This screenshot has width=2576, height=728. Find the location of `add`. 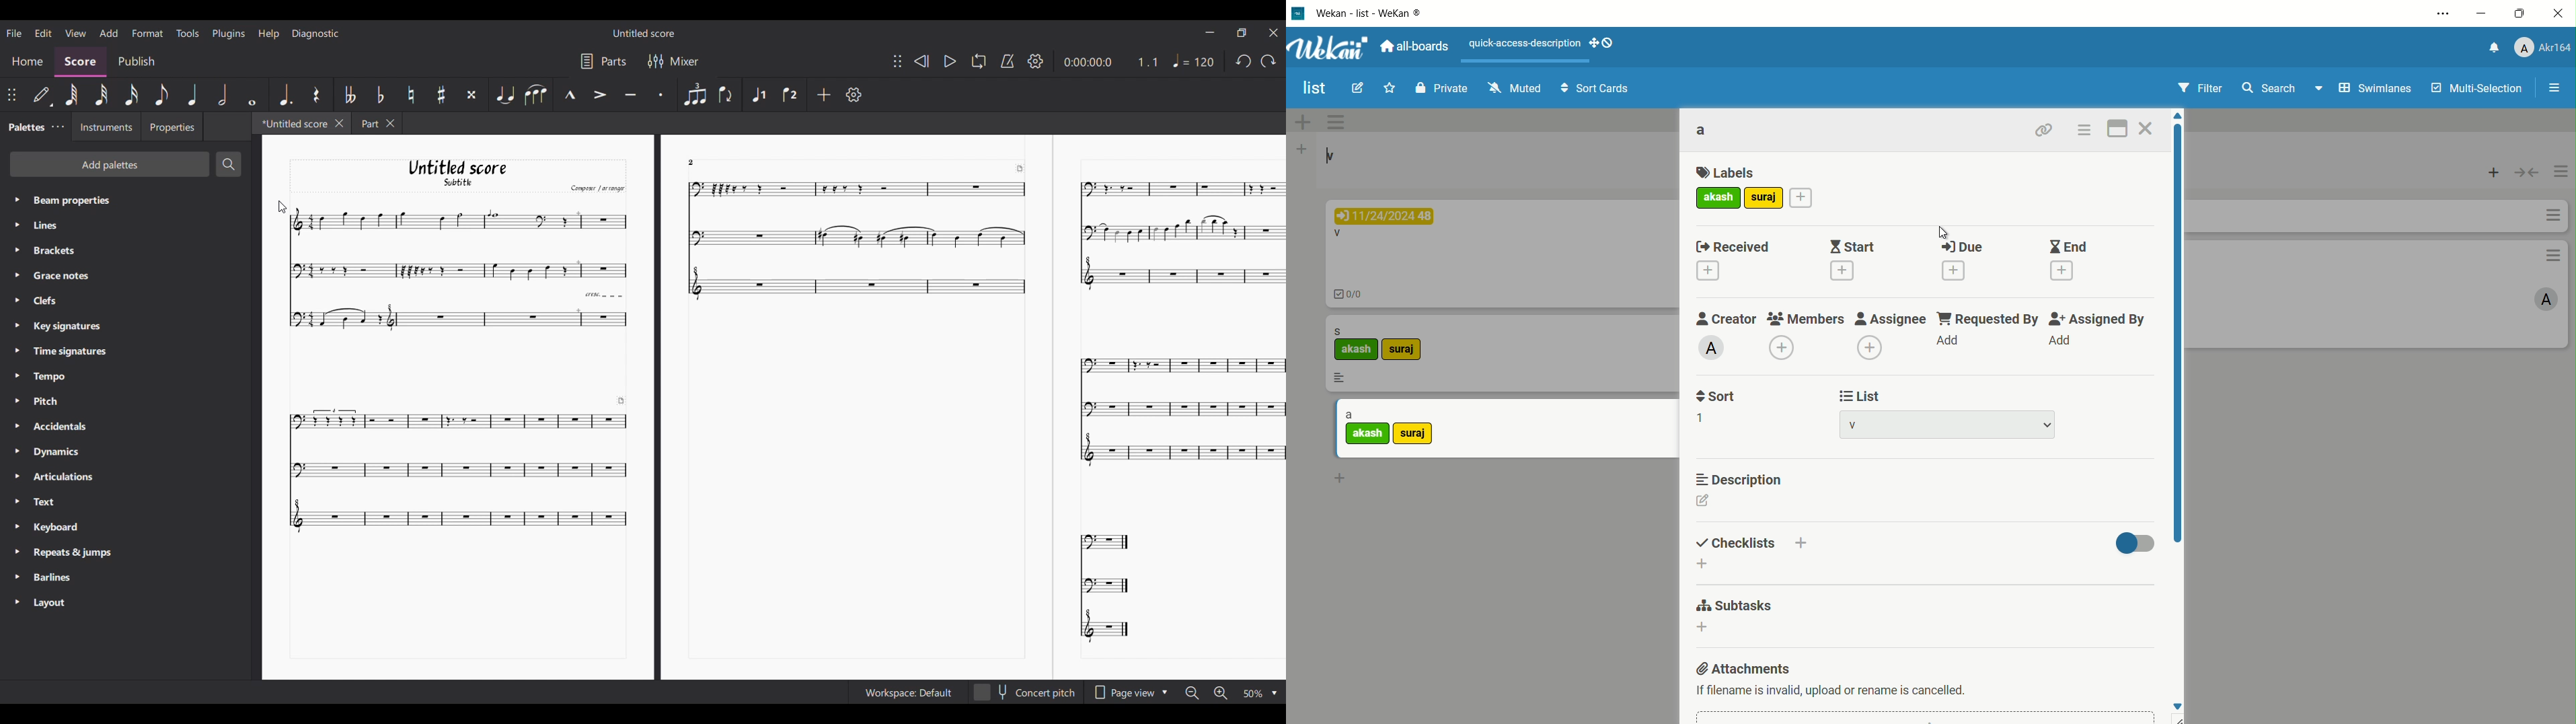

add is located at coordinates (1864, 347).